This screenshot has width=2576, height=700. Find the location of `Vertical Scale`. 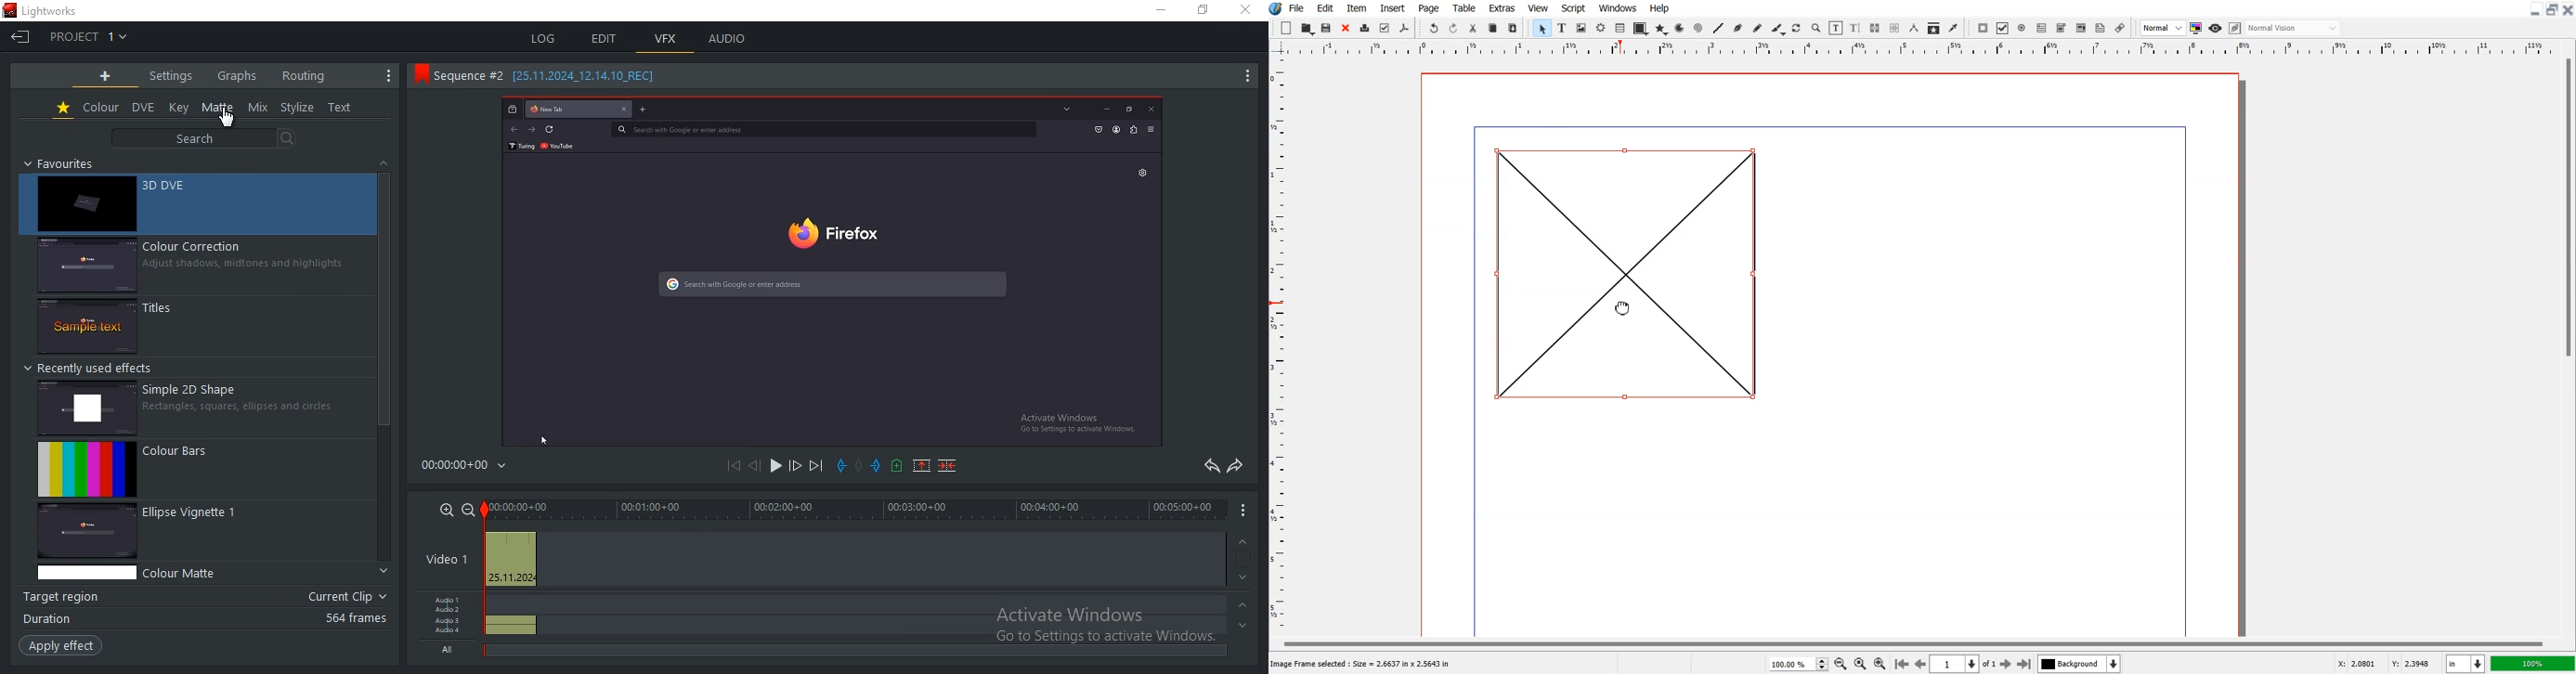

Vertical Scale is located at coordinates (1922, 49).